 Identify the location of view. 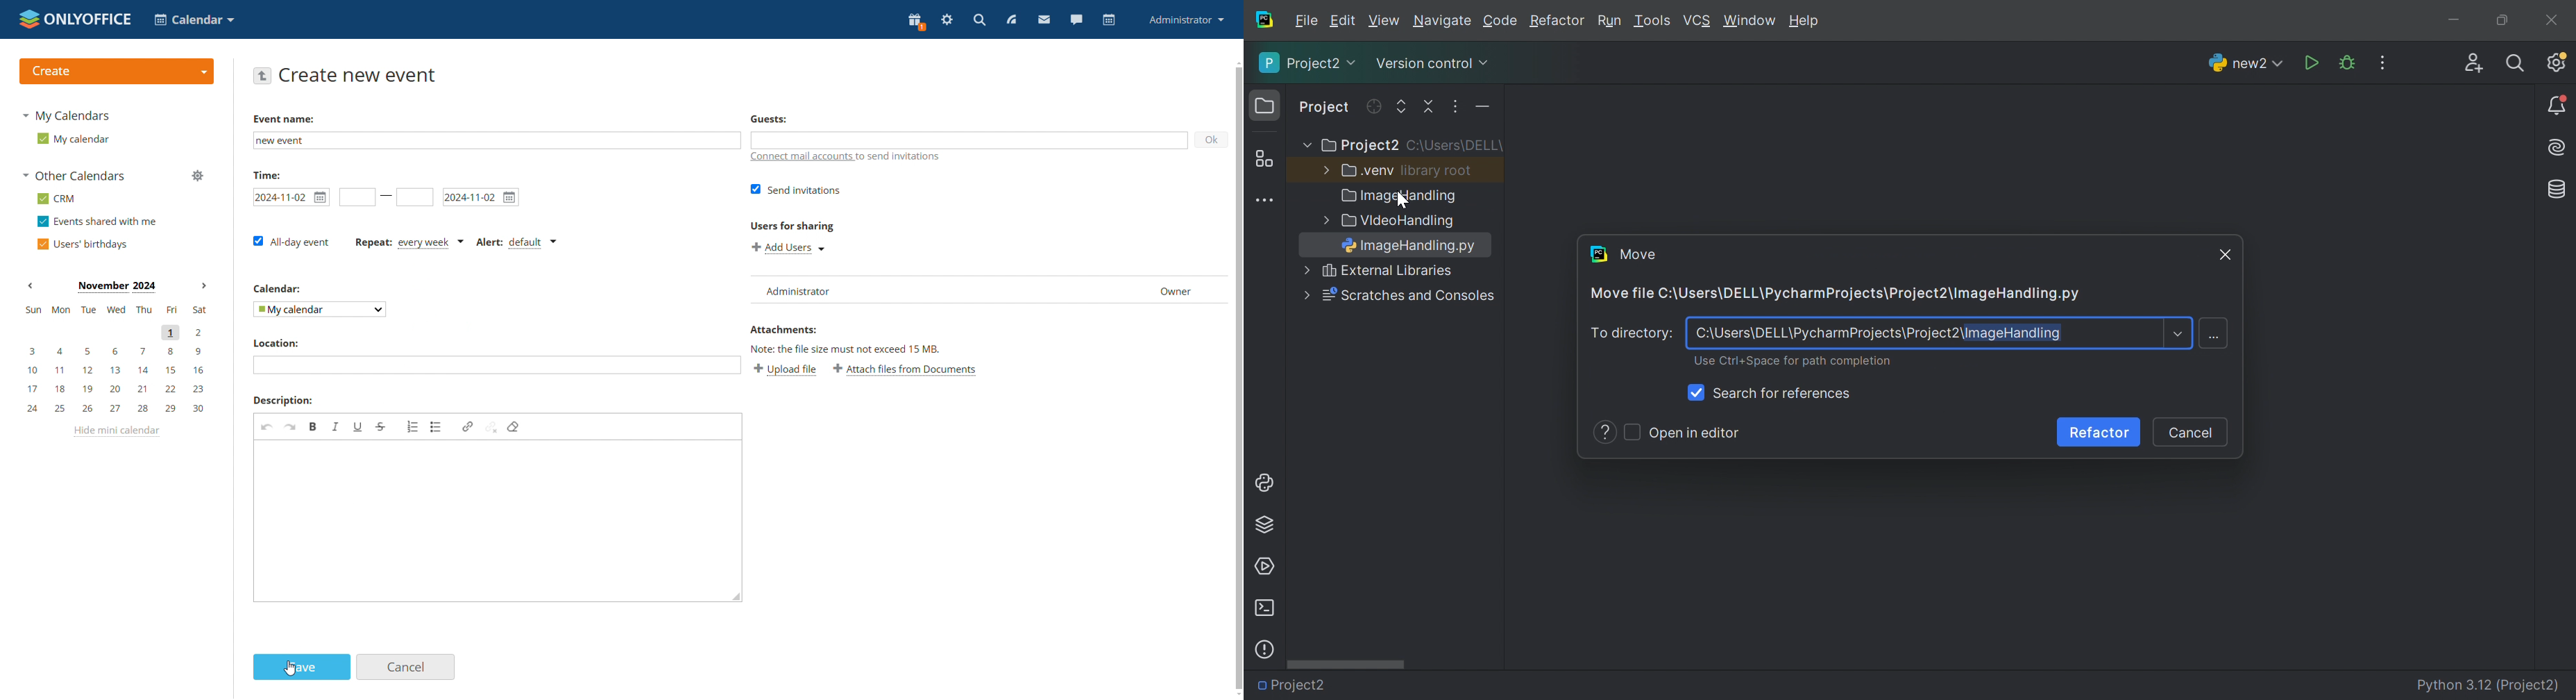
(1012, 19).